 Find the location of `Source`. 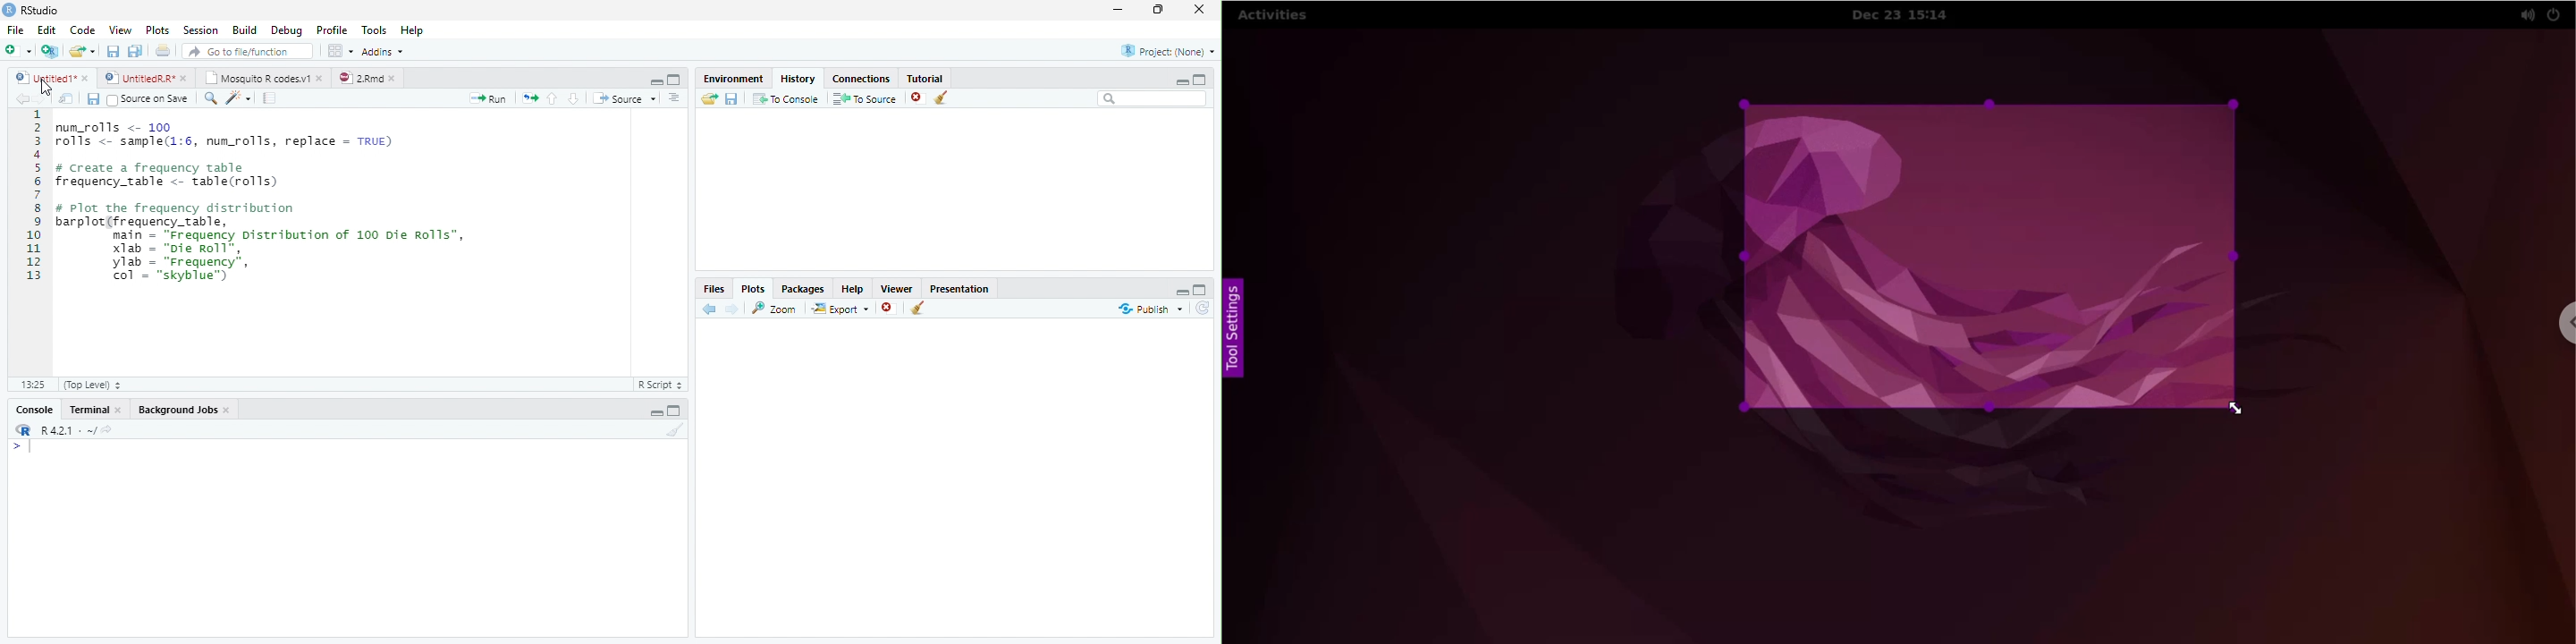

Source is located at coordinates (624, 99).